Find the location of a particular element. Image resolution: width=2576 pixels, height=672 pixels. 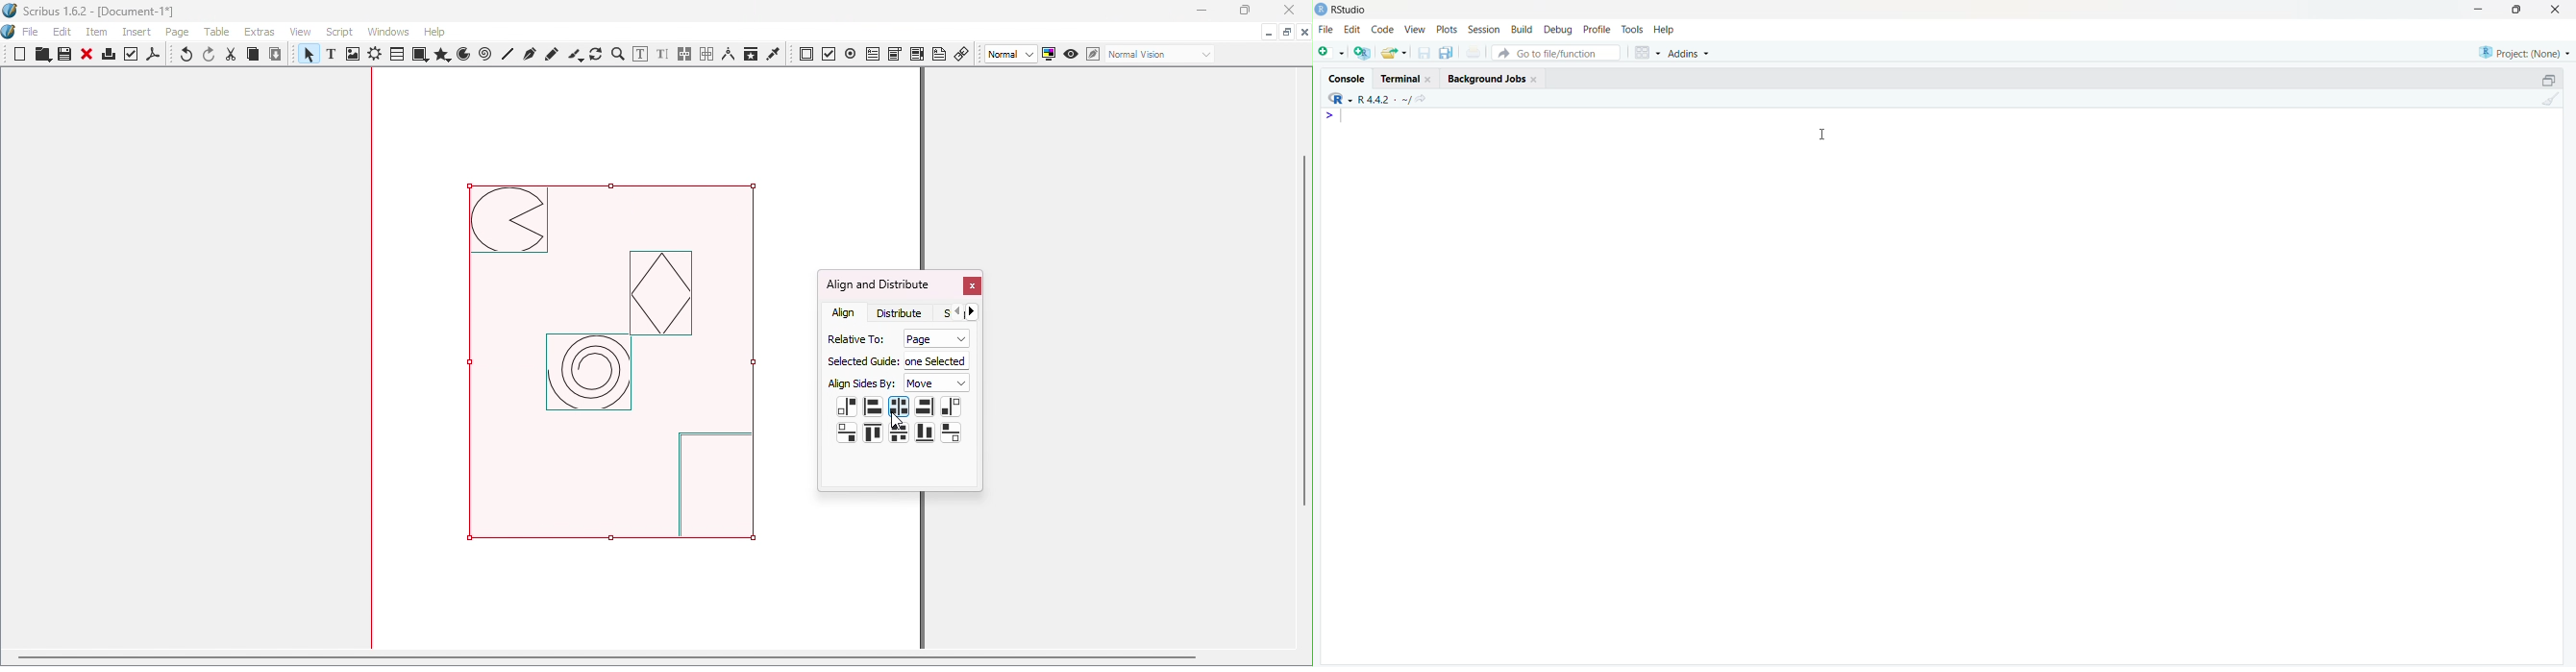

File is located at coordinates (31, 33).